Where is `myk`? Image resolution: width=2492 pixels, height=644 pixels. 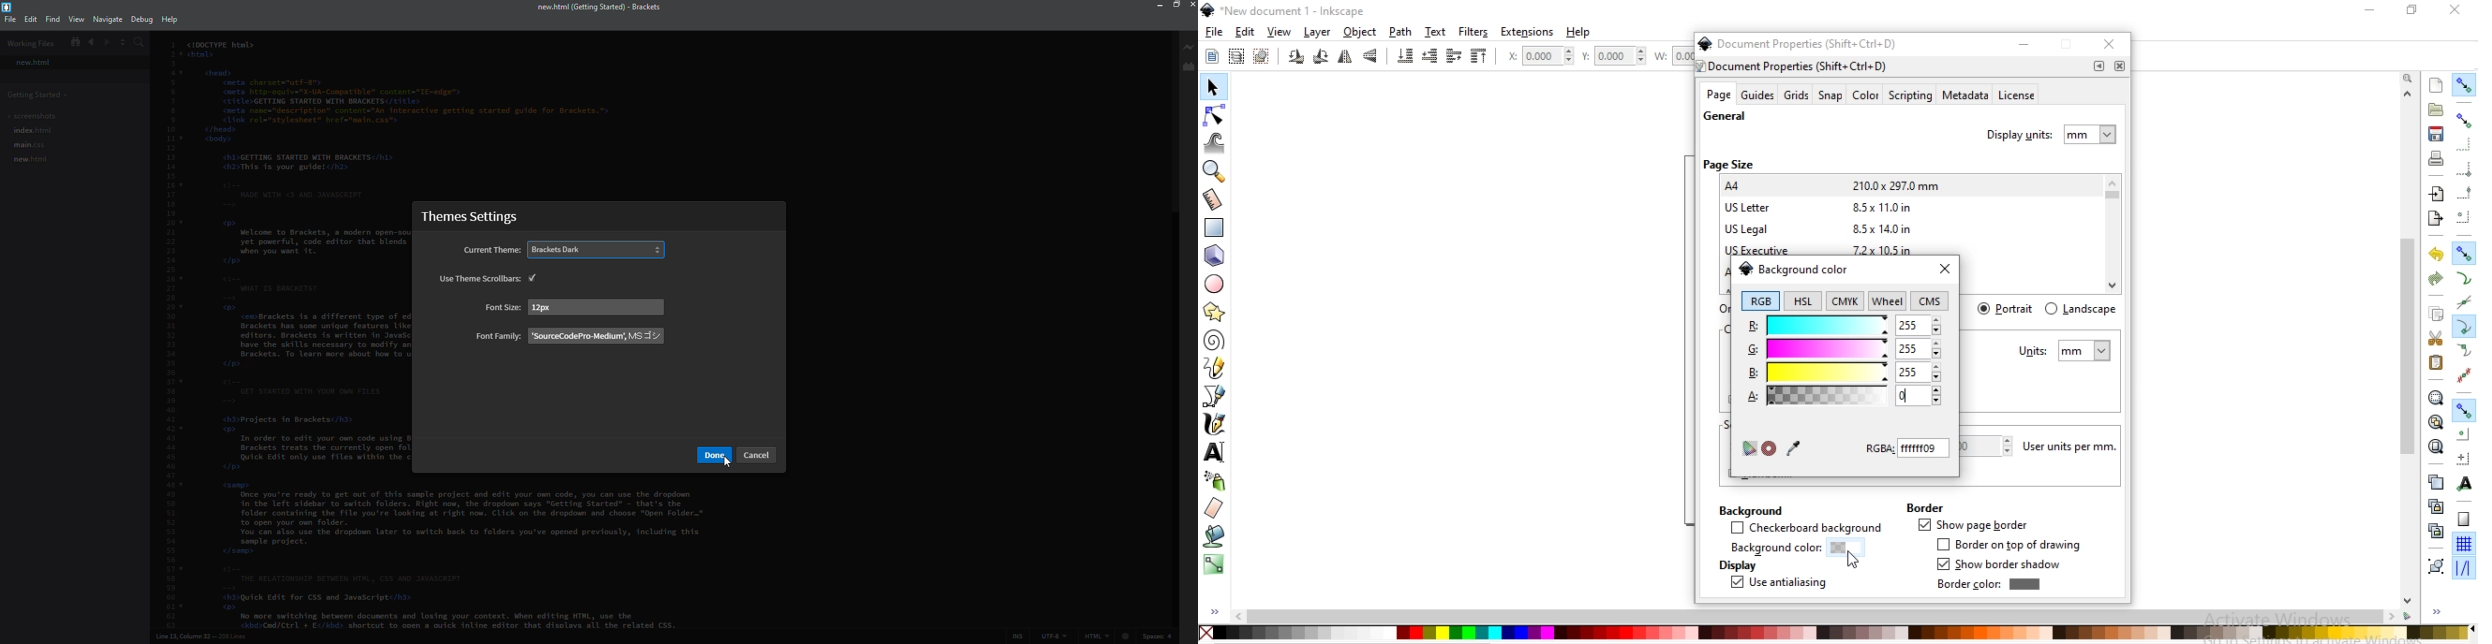 myk is located at coordinates (1848, 300).